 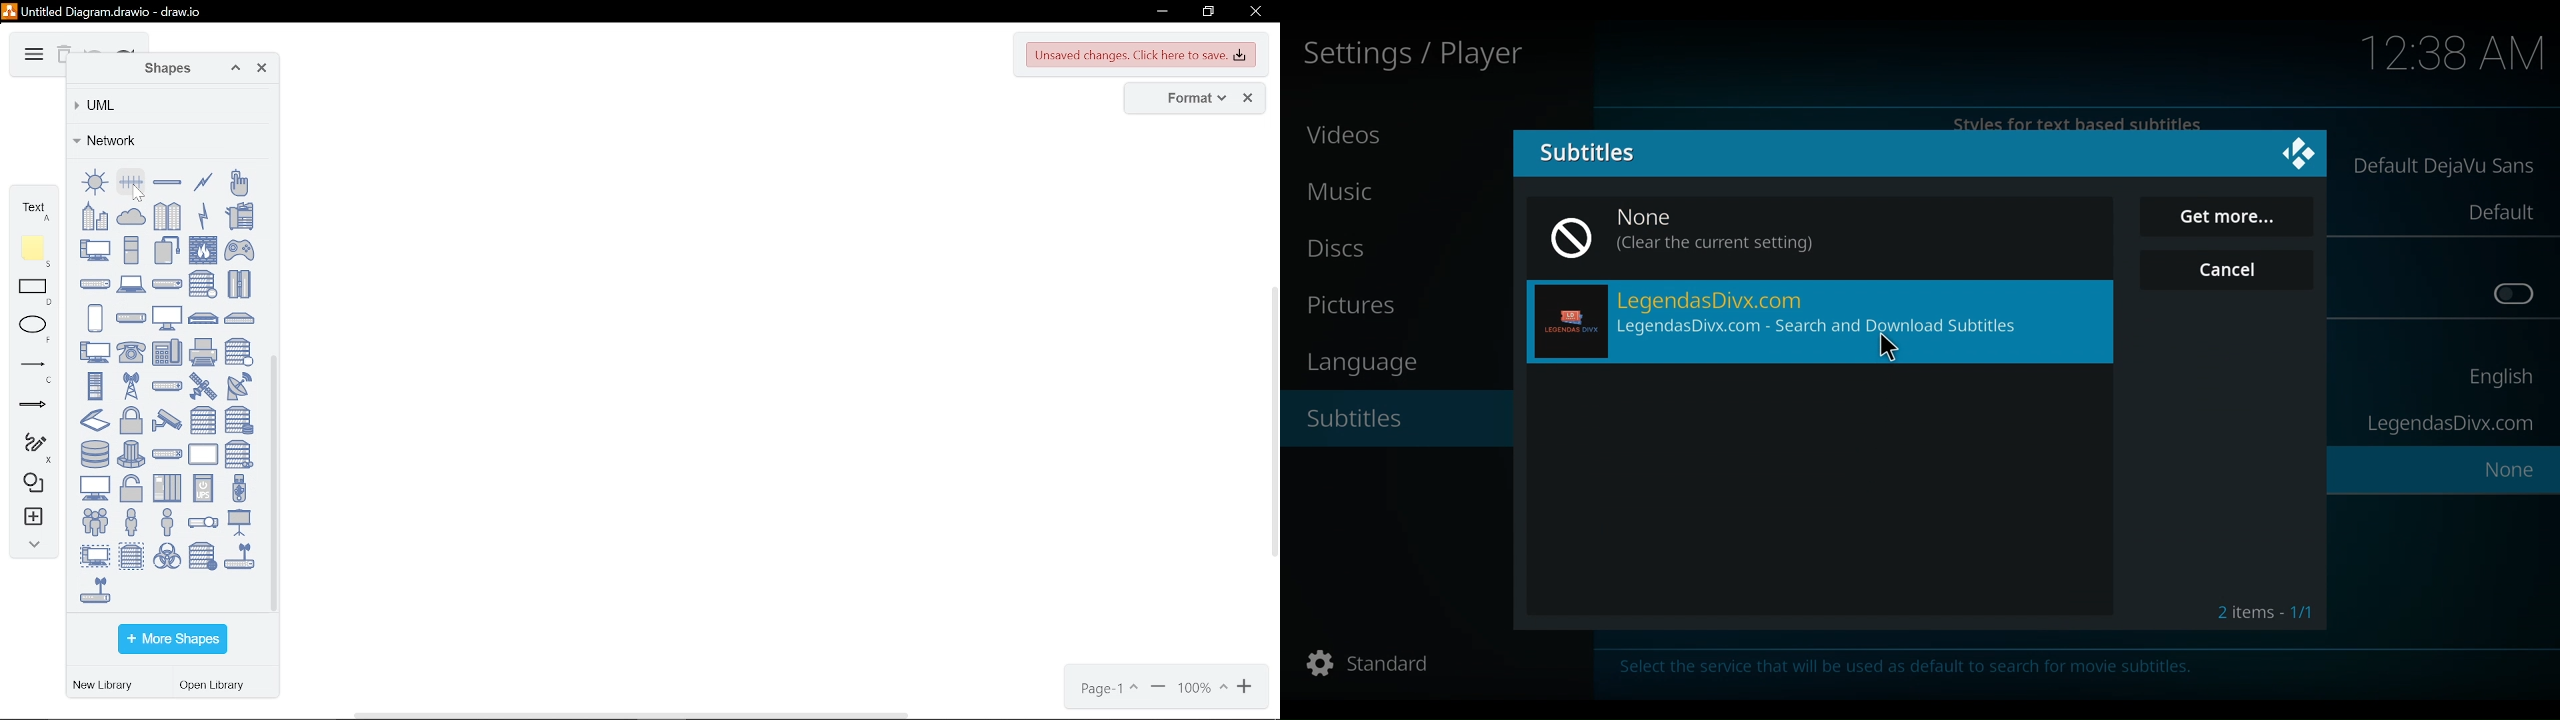 I want to click on Default DejaVu Sans, so click(x=2445, y=168).